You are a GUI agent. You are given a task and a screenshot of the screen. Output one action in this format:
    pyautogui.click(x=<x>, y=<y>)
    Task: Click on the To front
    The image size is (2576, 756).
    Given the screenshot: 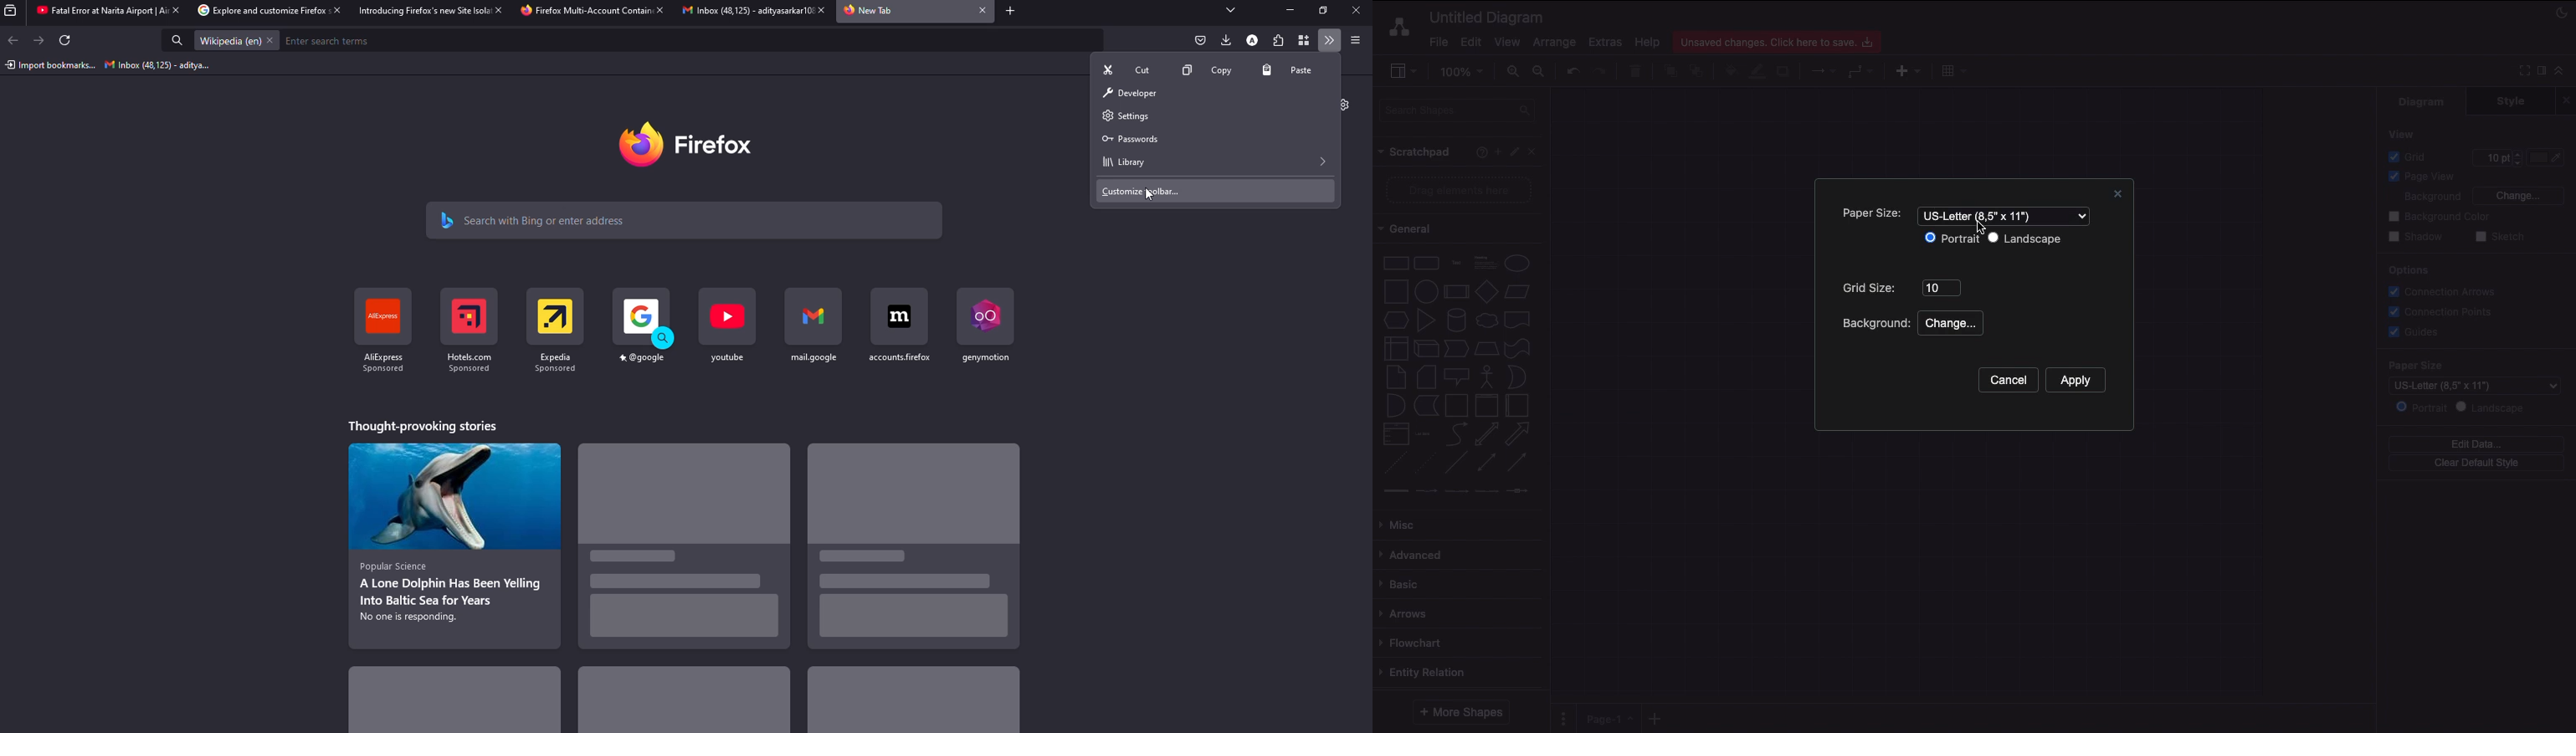 What is the action you would take?
    pyautogui.click(x=1670, y=71)
    